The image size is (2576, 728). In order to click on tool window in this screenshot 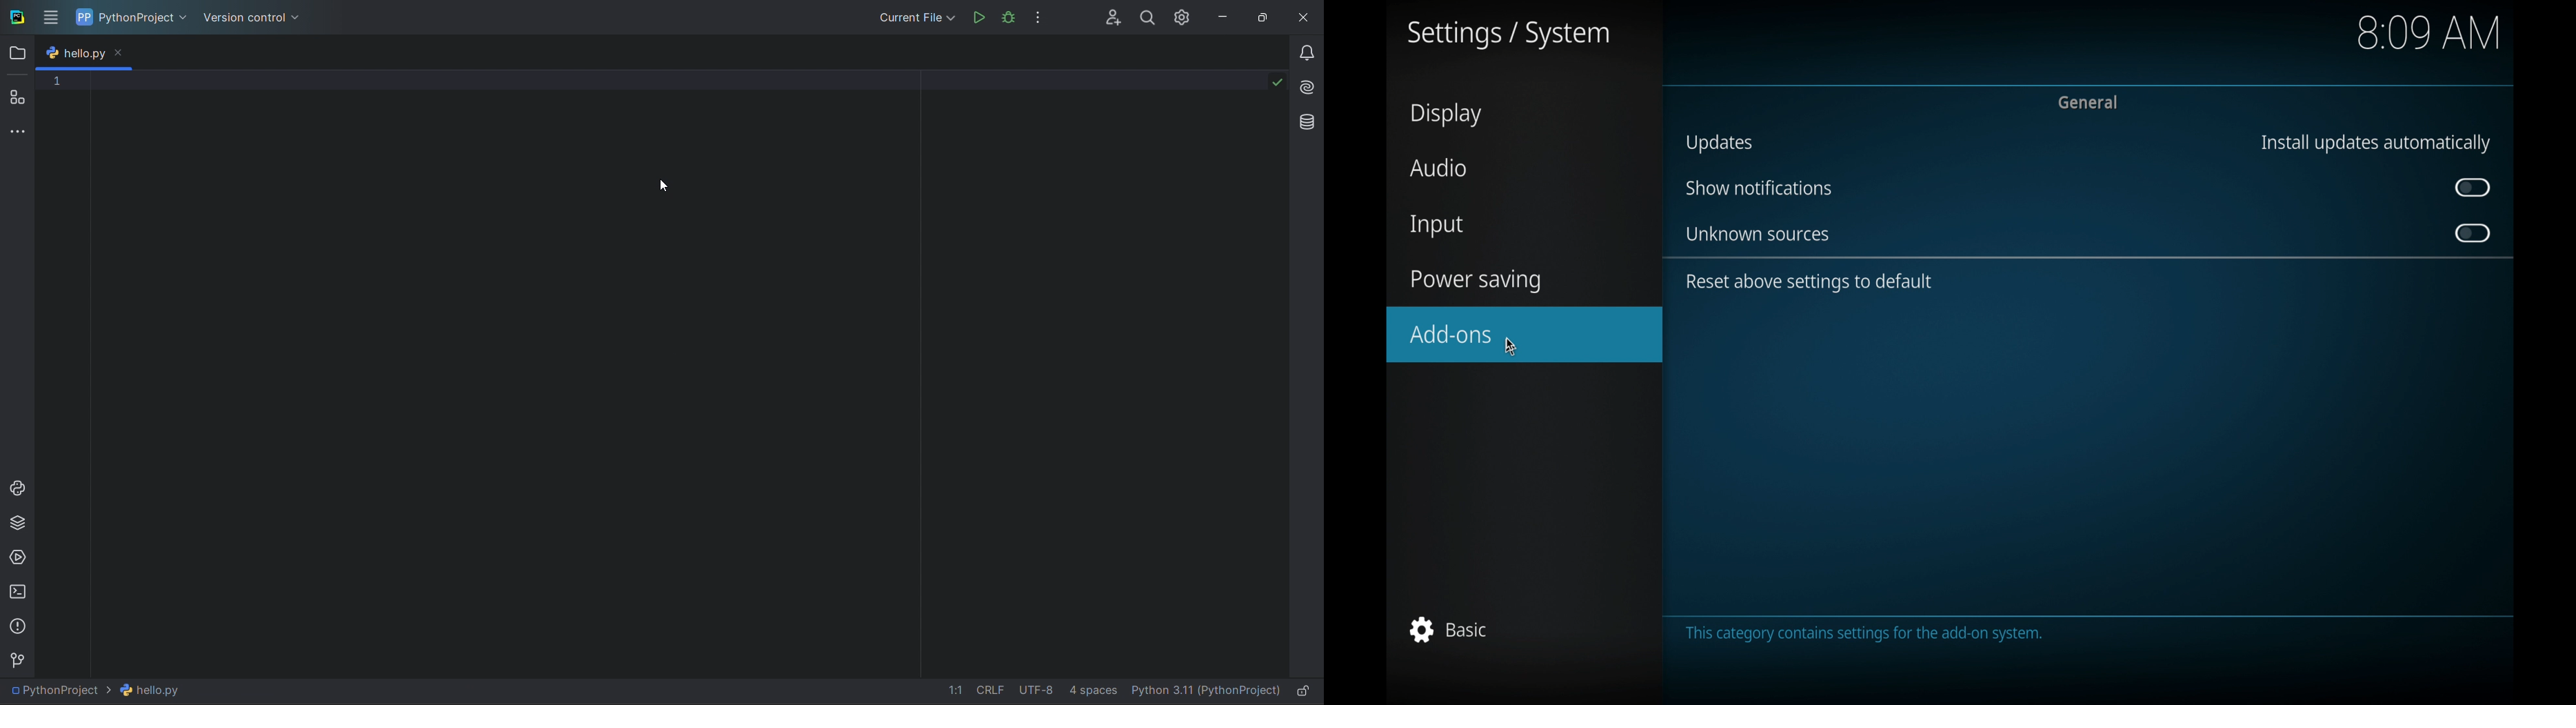, I will do `click(19, 130)`.